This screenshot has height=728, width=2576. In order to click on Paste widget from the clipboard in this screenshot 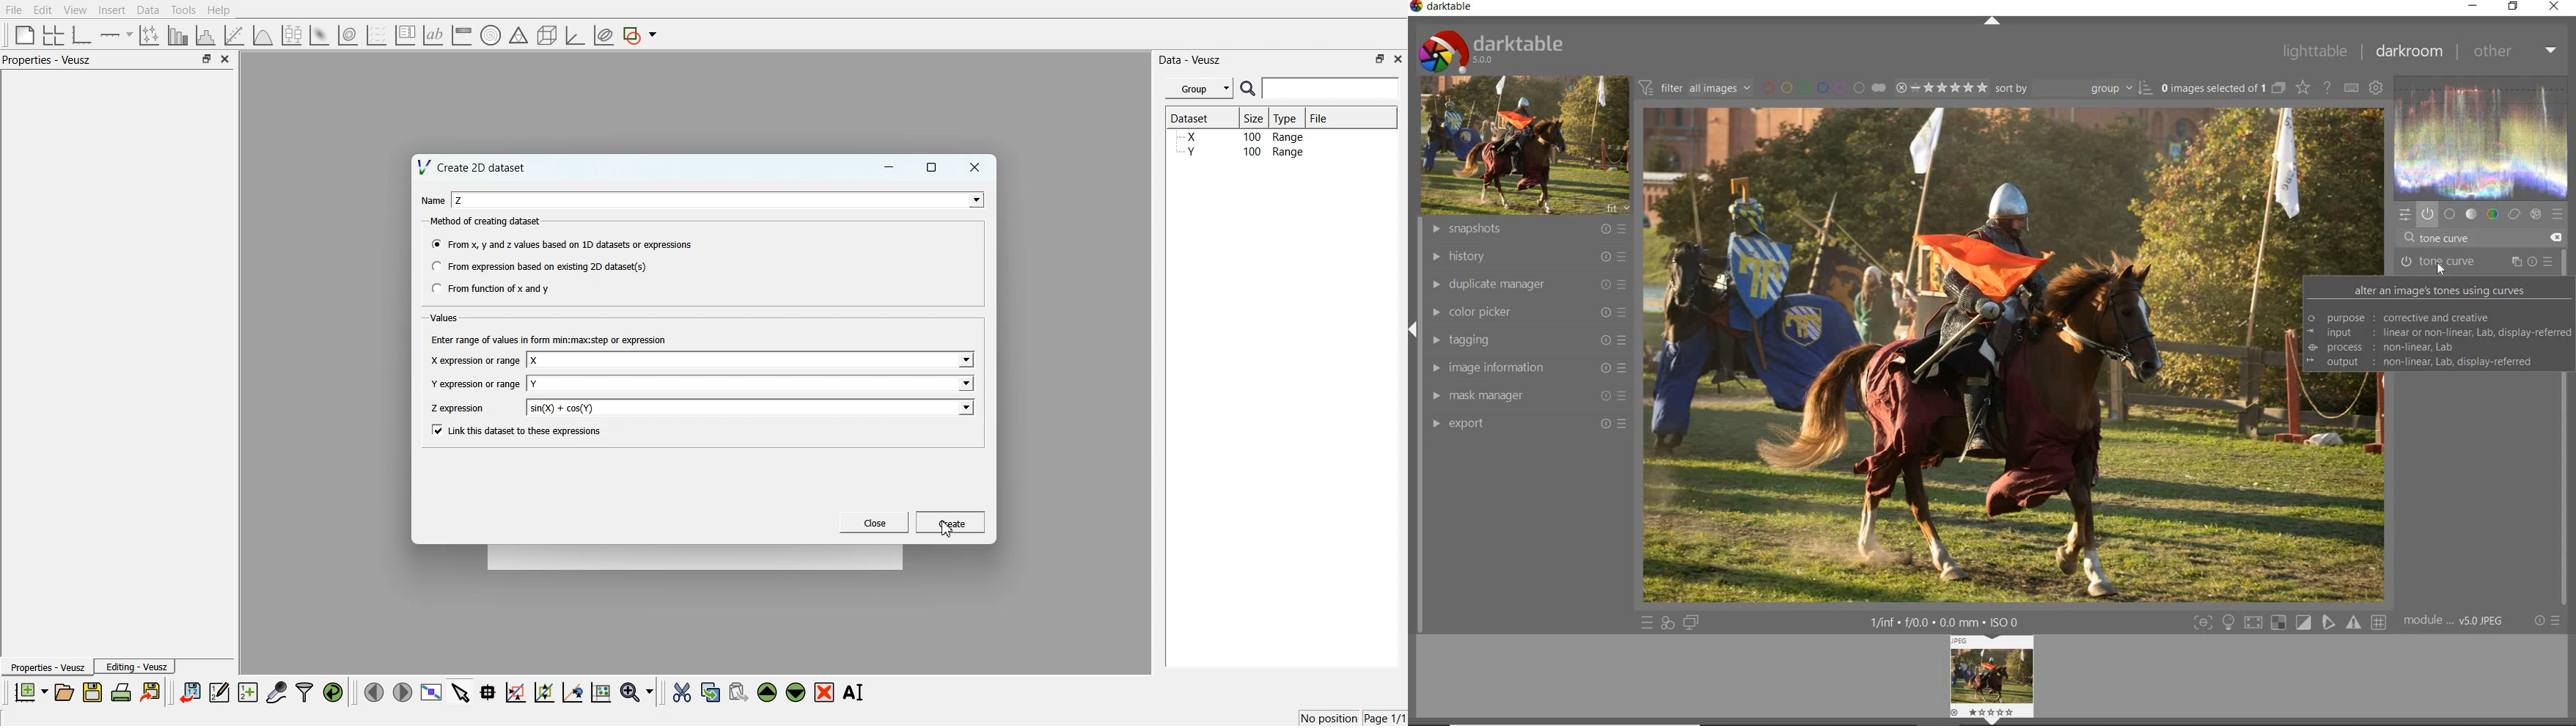, I will do `click(738, 691)`.